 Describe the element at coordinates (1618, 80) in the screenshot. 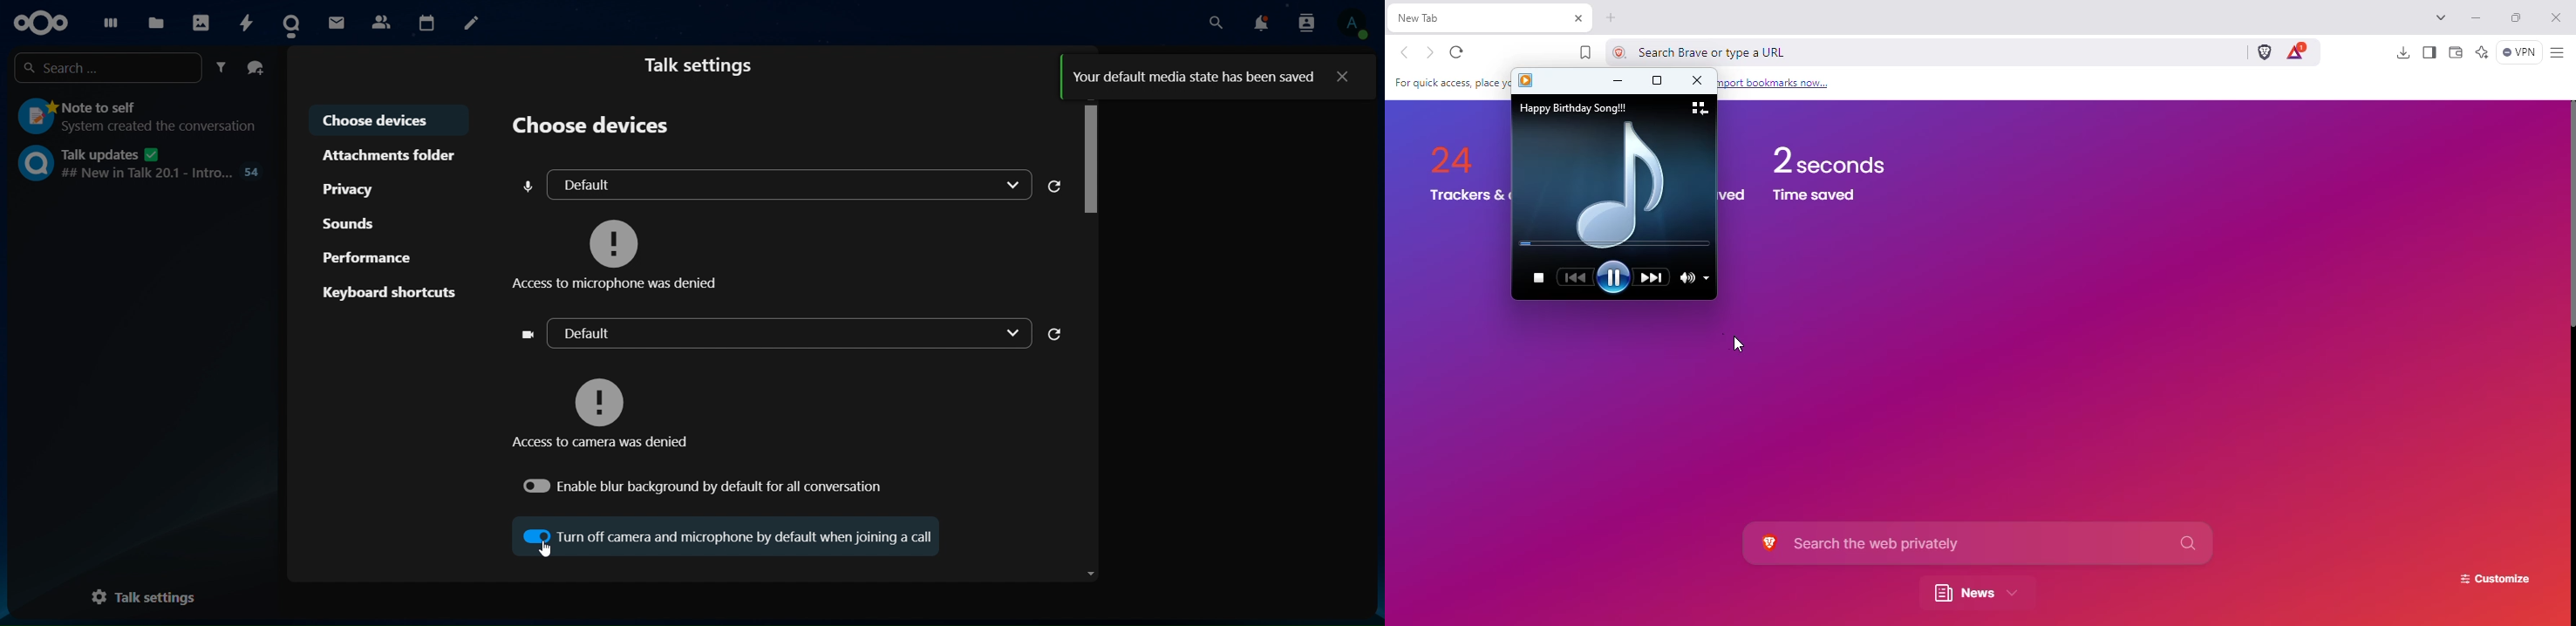

I see `minimize` at that location.